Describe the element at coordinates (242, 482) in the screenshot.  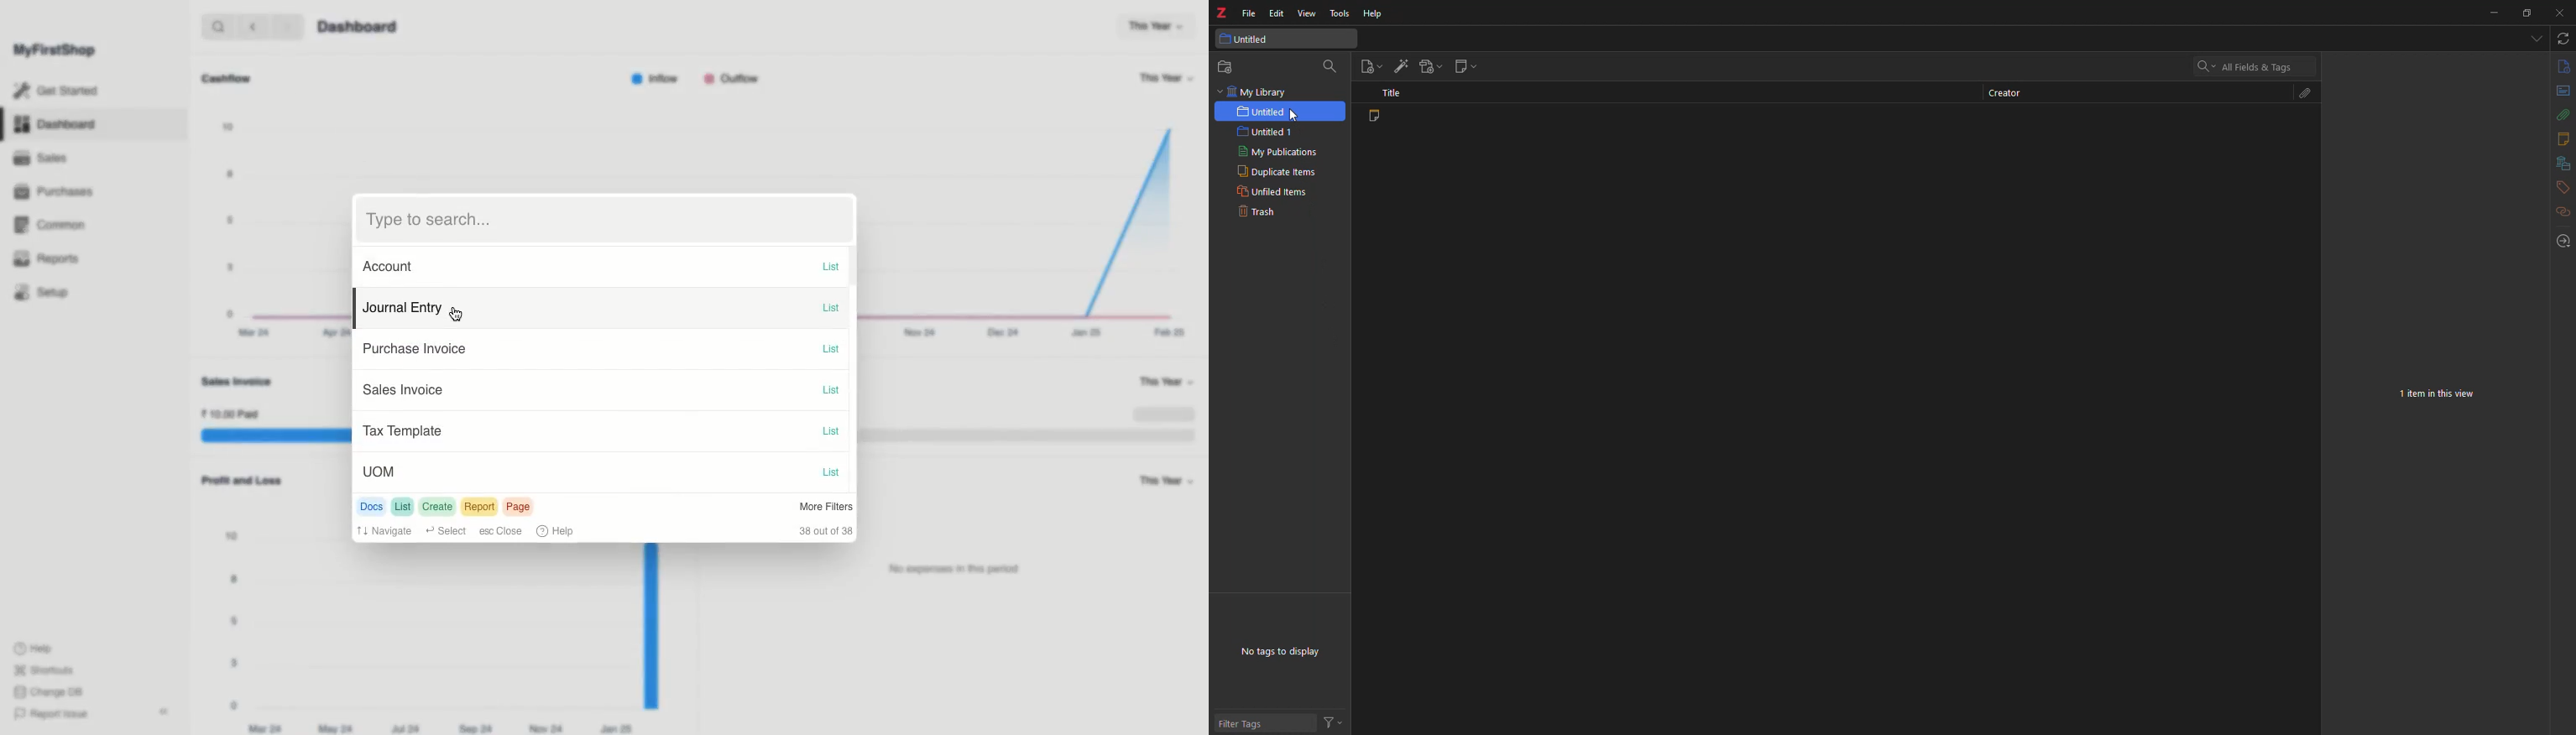
I see `Profit and Loss` at that location.